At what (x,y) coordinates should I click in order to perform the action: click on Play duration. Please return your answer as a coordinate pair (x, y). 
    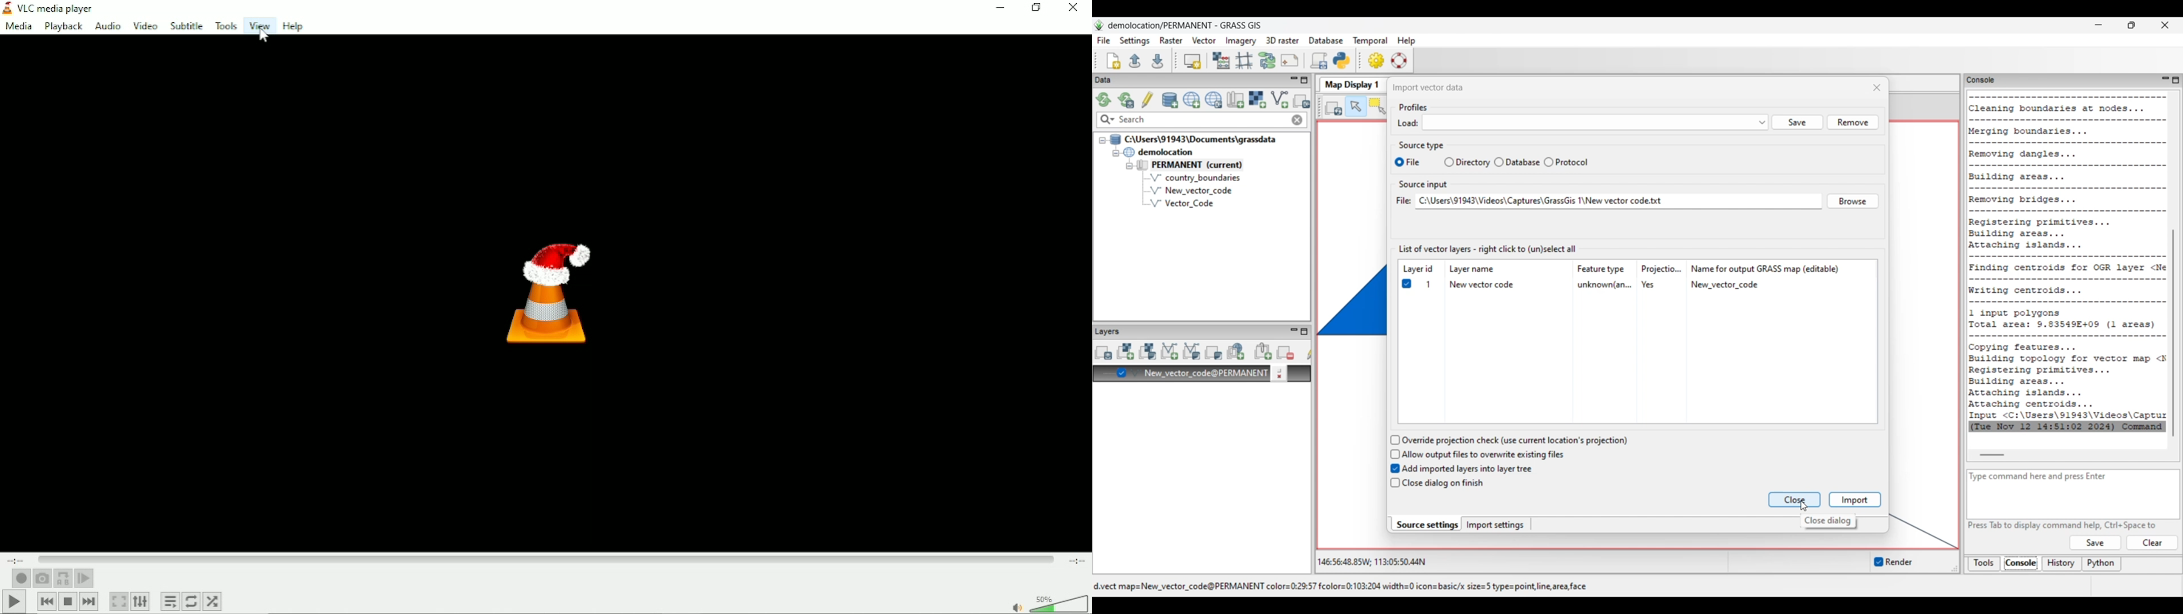
    Looking at the image, I should click on (547, 556).